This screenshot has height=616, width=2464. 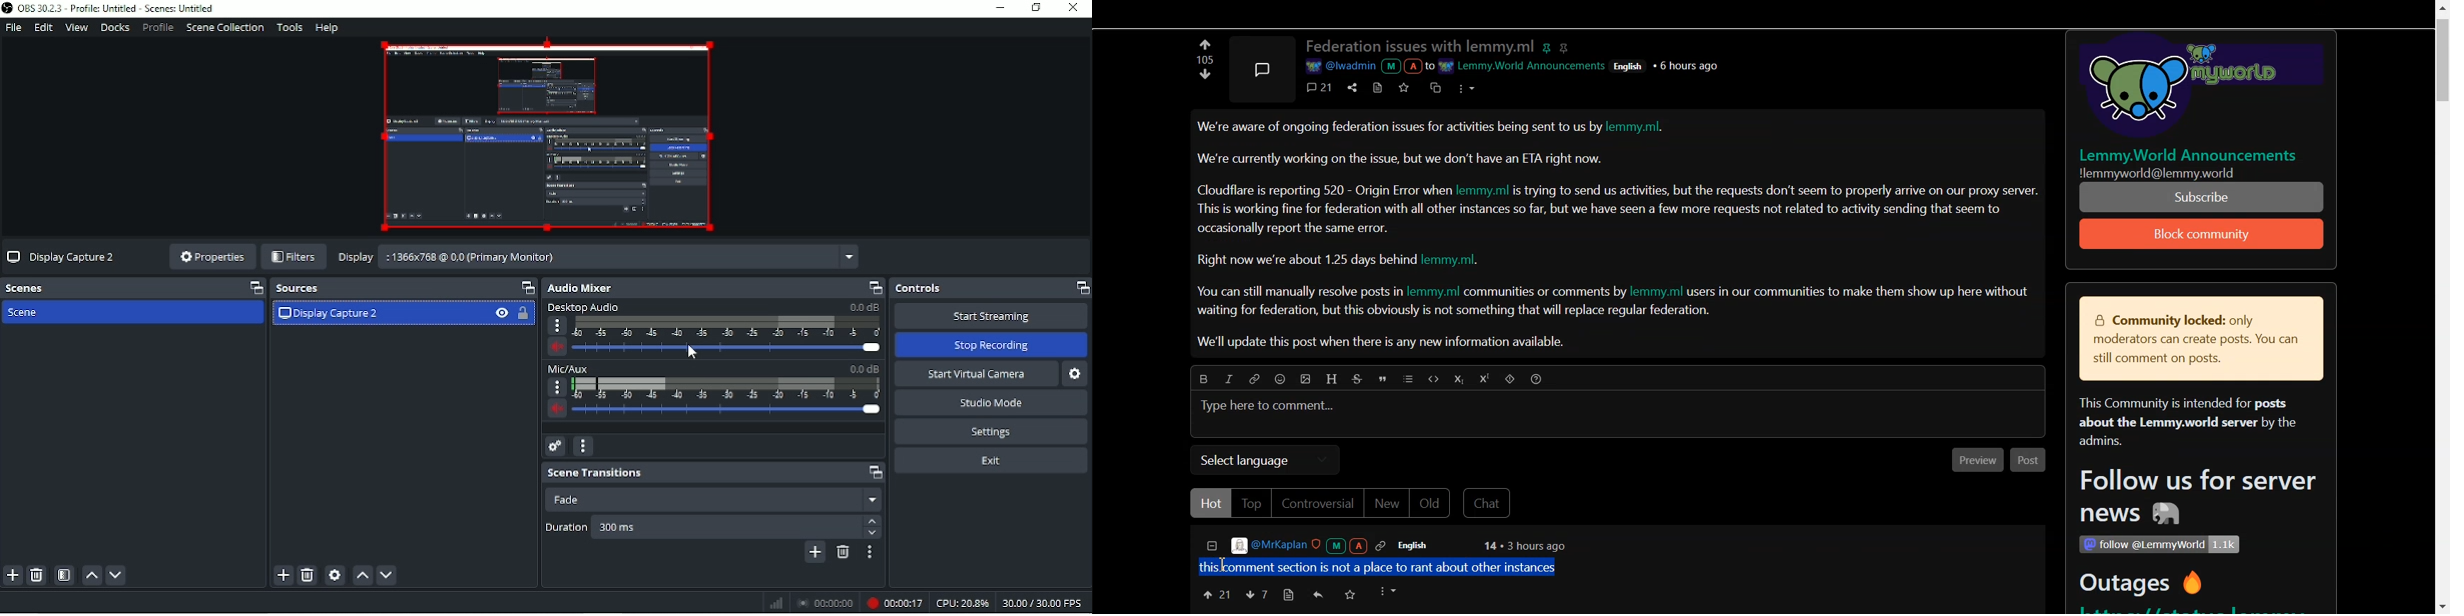 What do you see at coordinates (1333, 378) in the screenshot?
I see `Header` at bounding box center [1333, 378].